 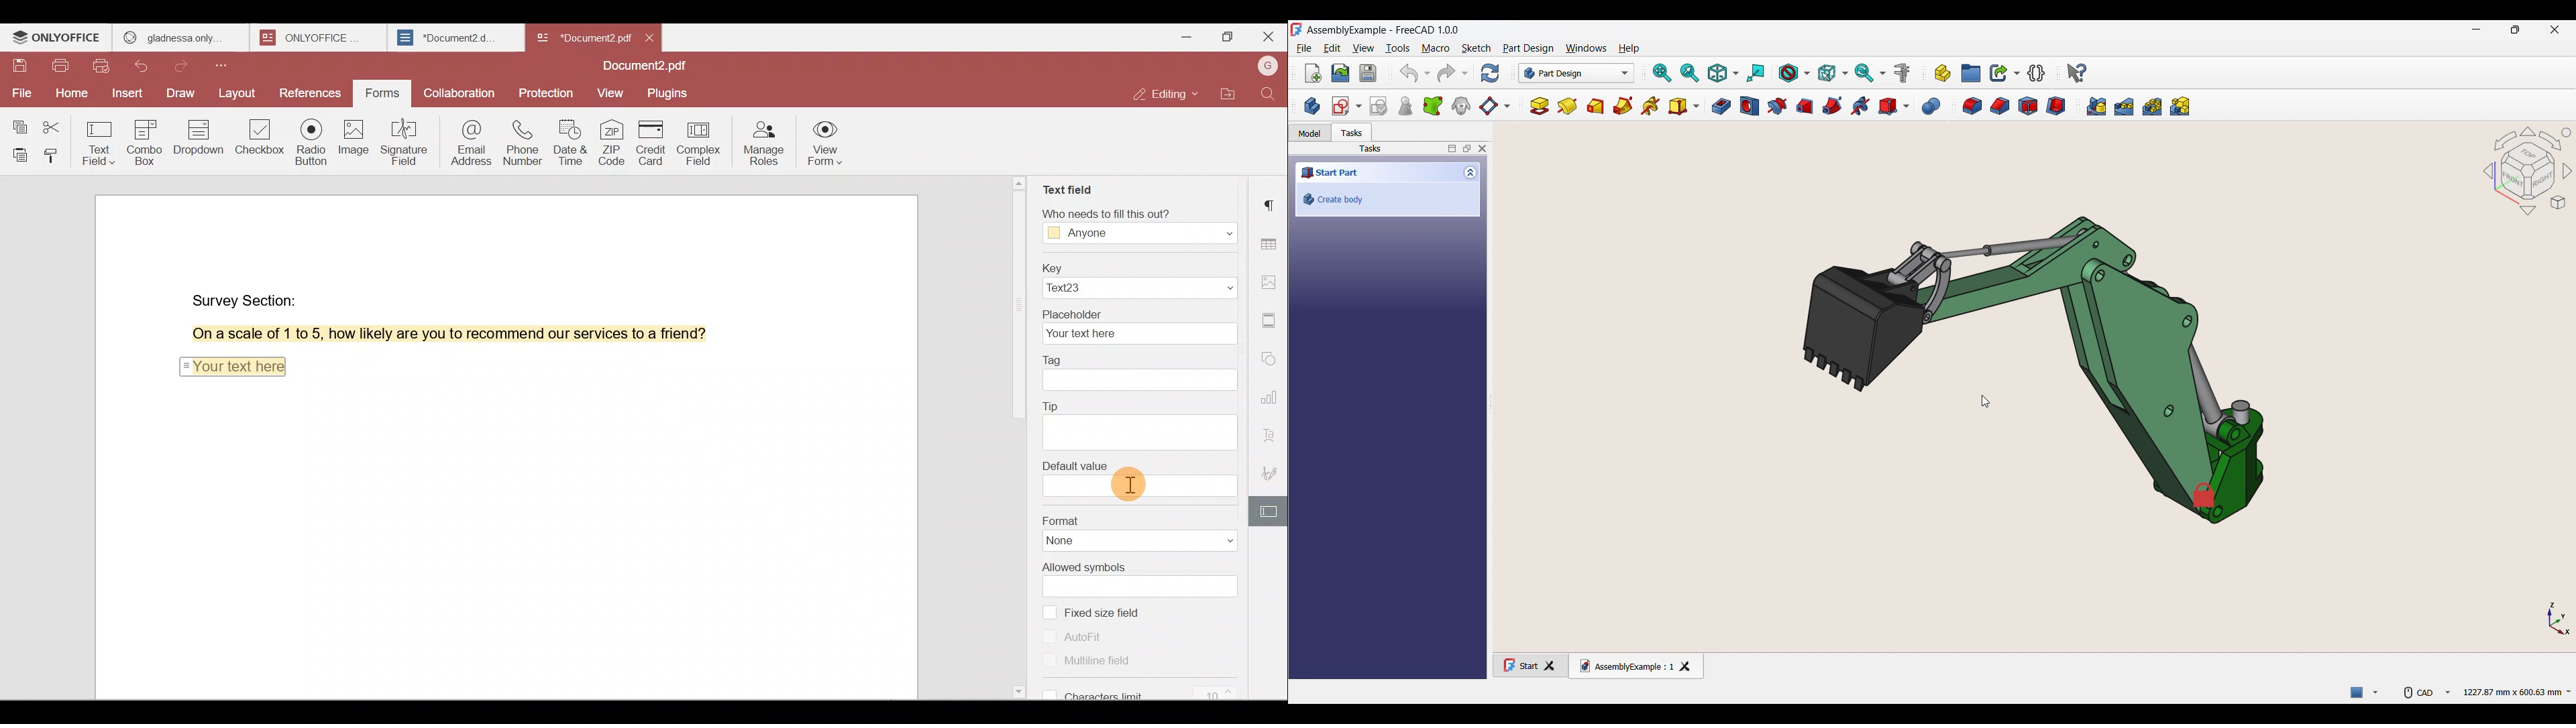 What do you see at coordinates (2152, 107) in the screenshot?
I see `Polar pattern` at bounding box center [2152, 107].